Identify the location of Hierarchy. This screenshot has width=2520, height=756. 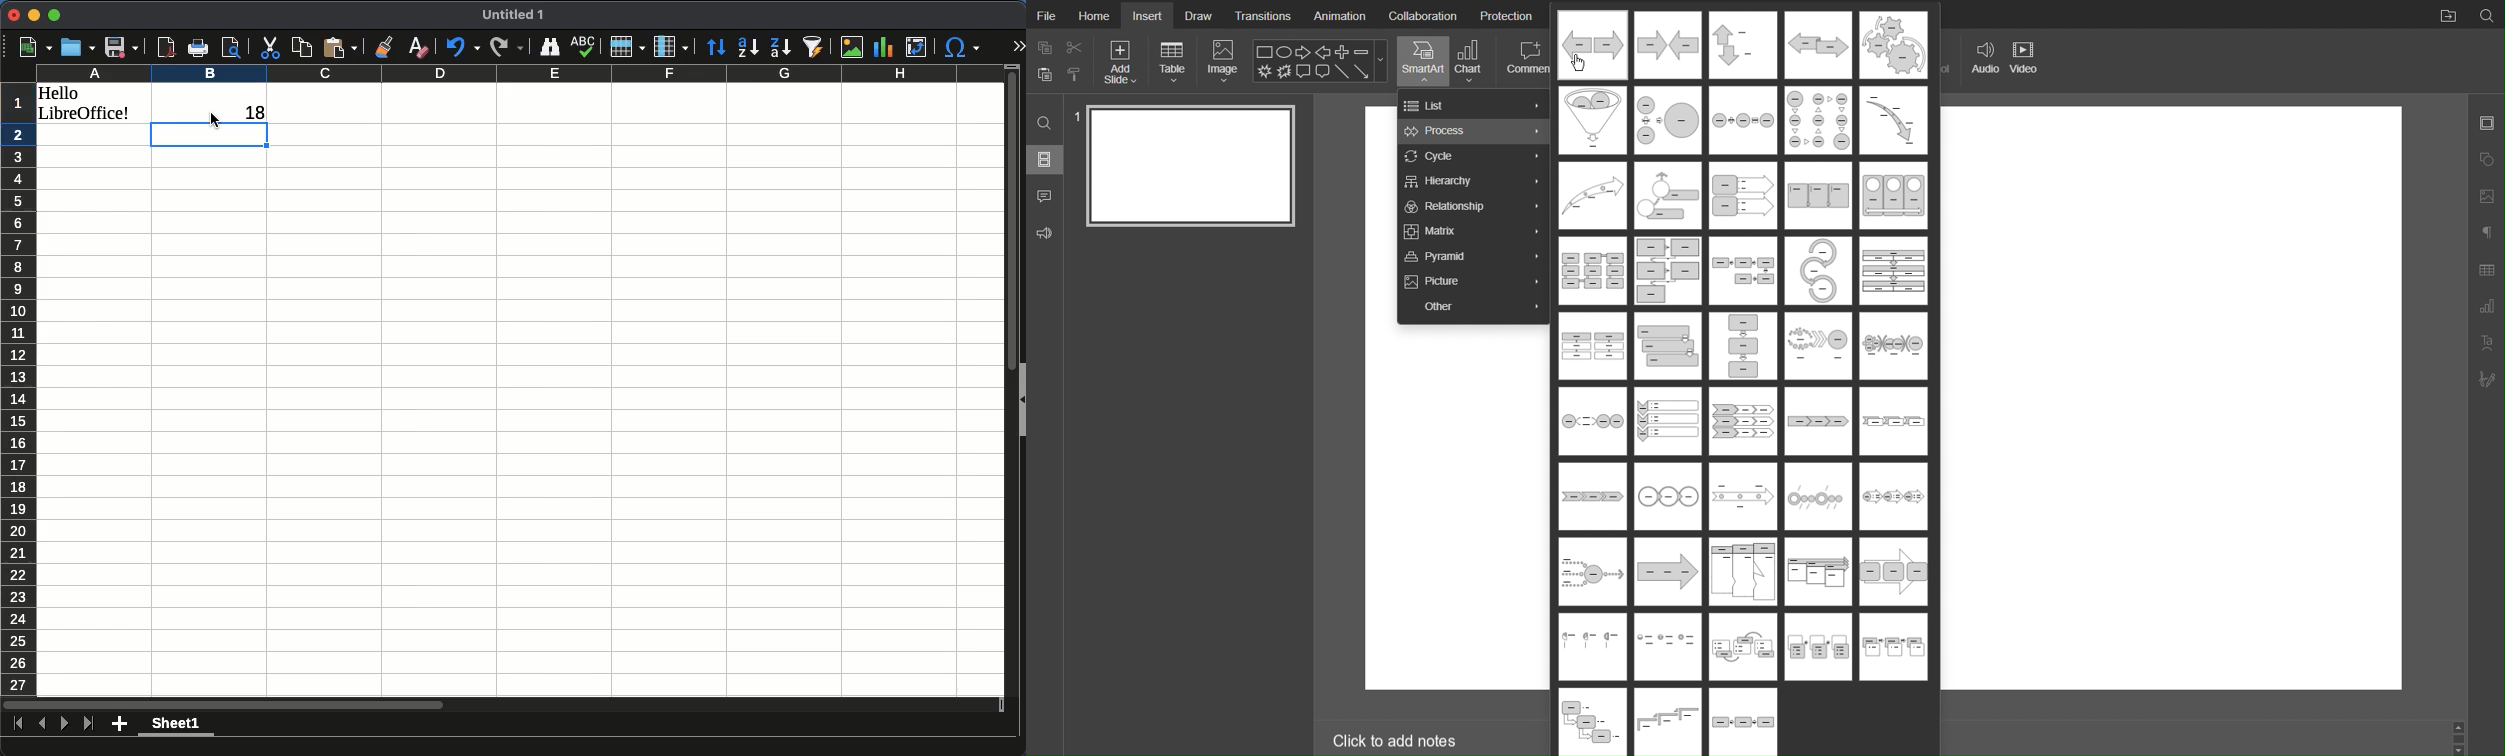
(1473, 181).